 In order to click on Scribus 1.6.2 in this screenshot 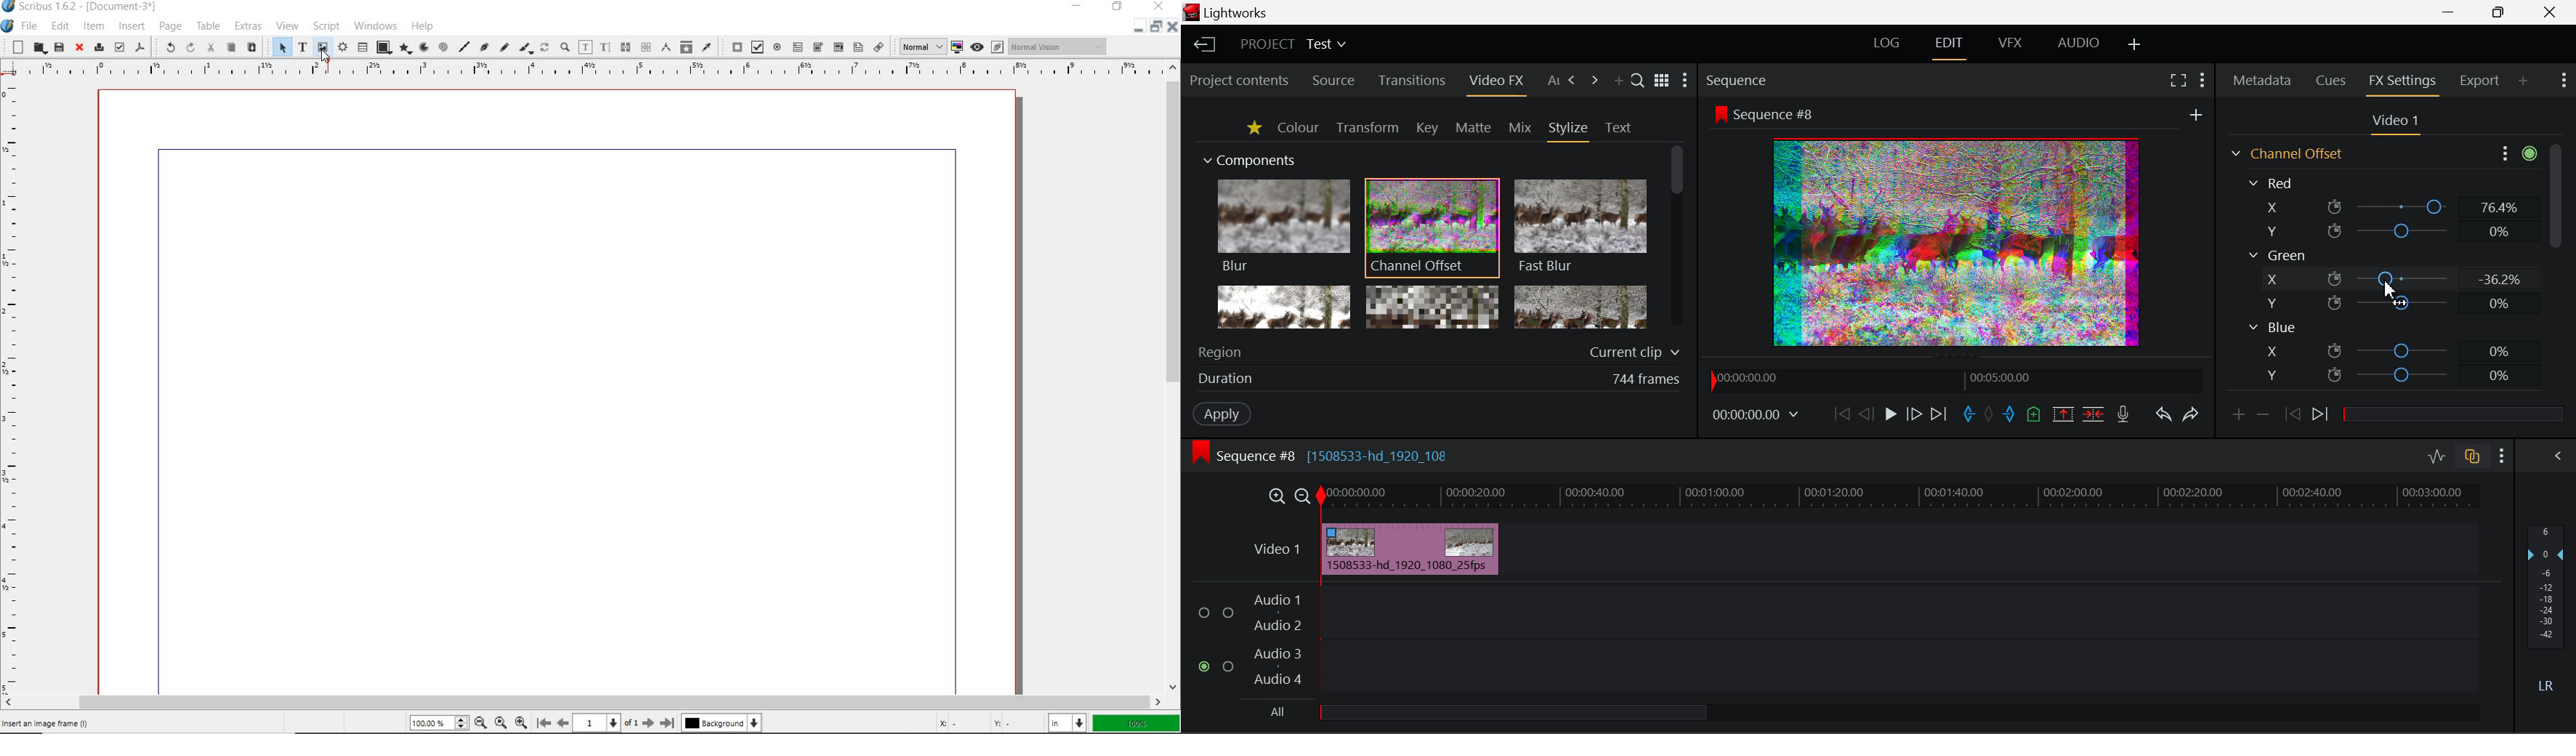, I will do `click(82, 7)`.